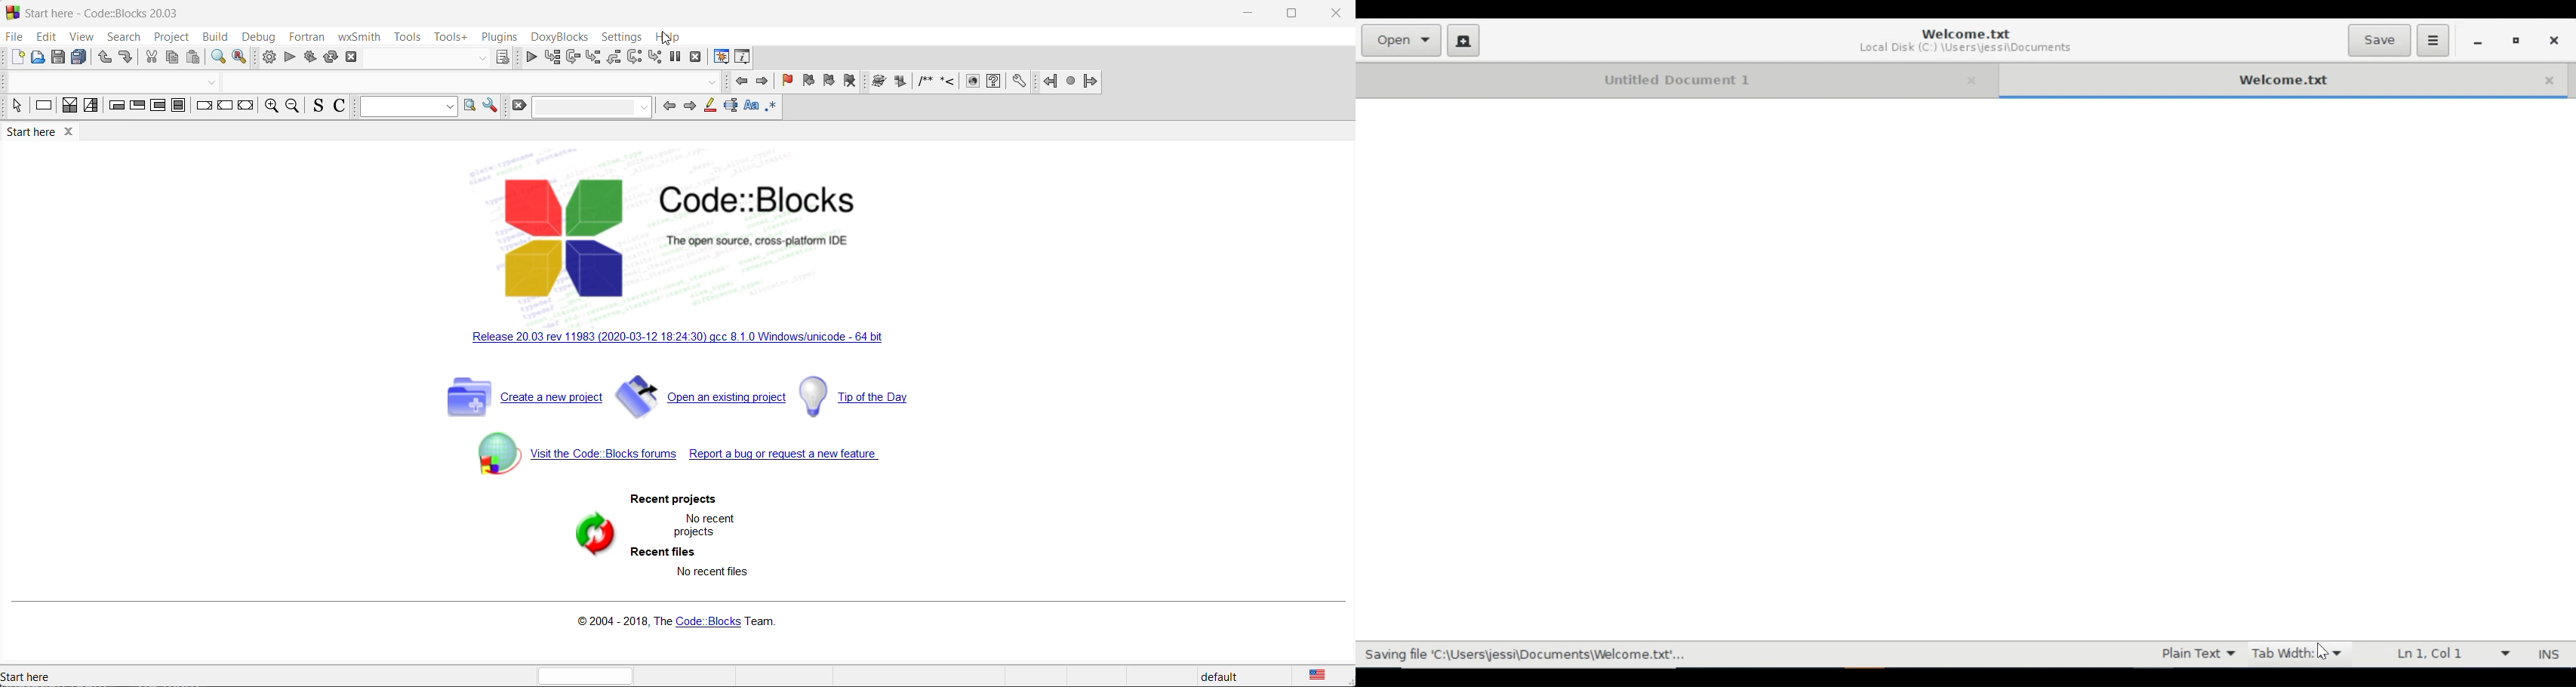  Describe the element at coordinates (306, 37) in the screenshot. I see `fortran` at that location.